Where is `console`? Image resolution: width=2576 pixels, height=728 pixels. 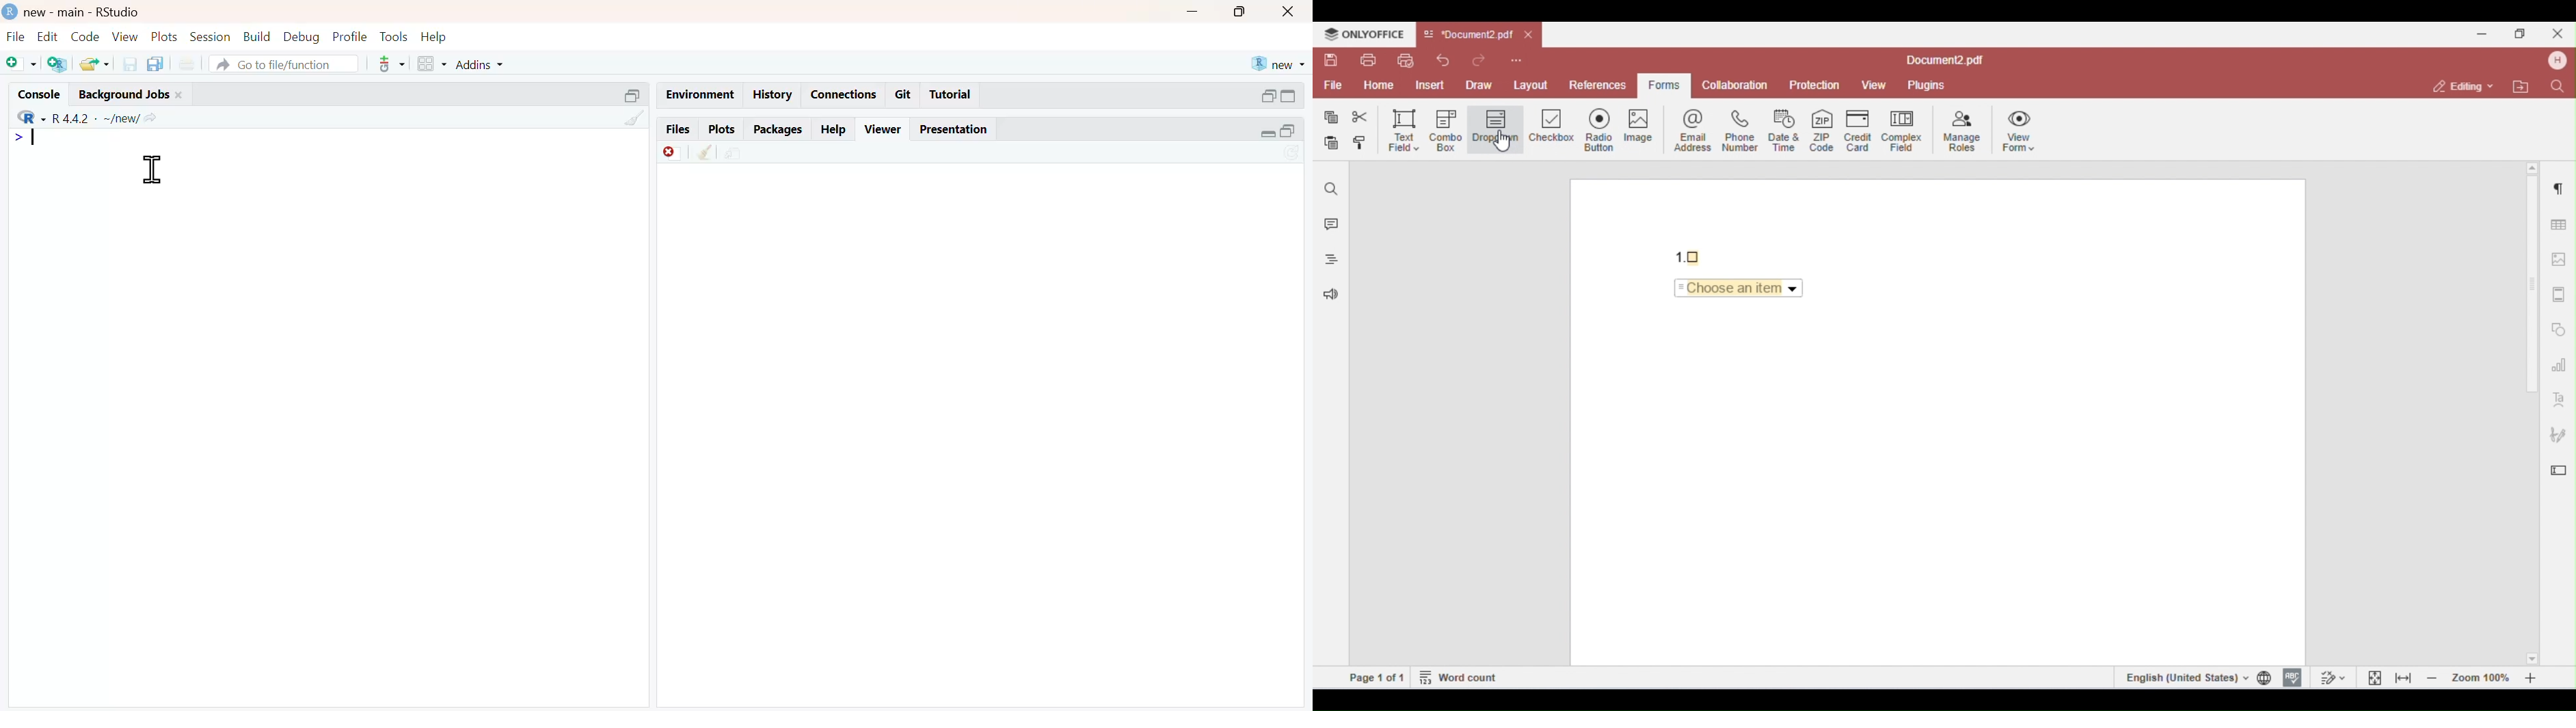 console is located at coordinates (40, 94).